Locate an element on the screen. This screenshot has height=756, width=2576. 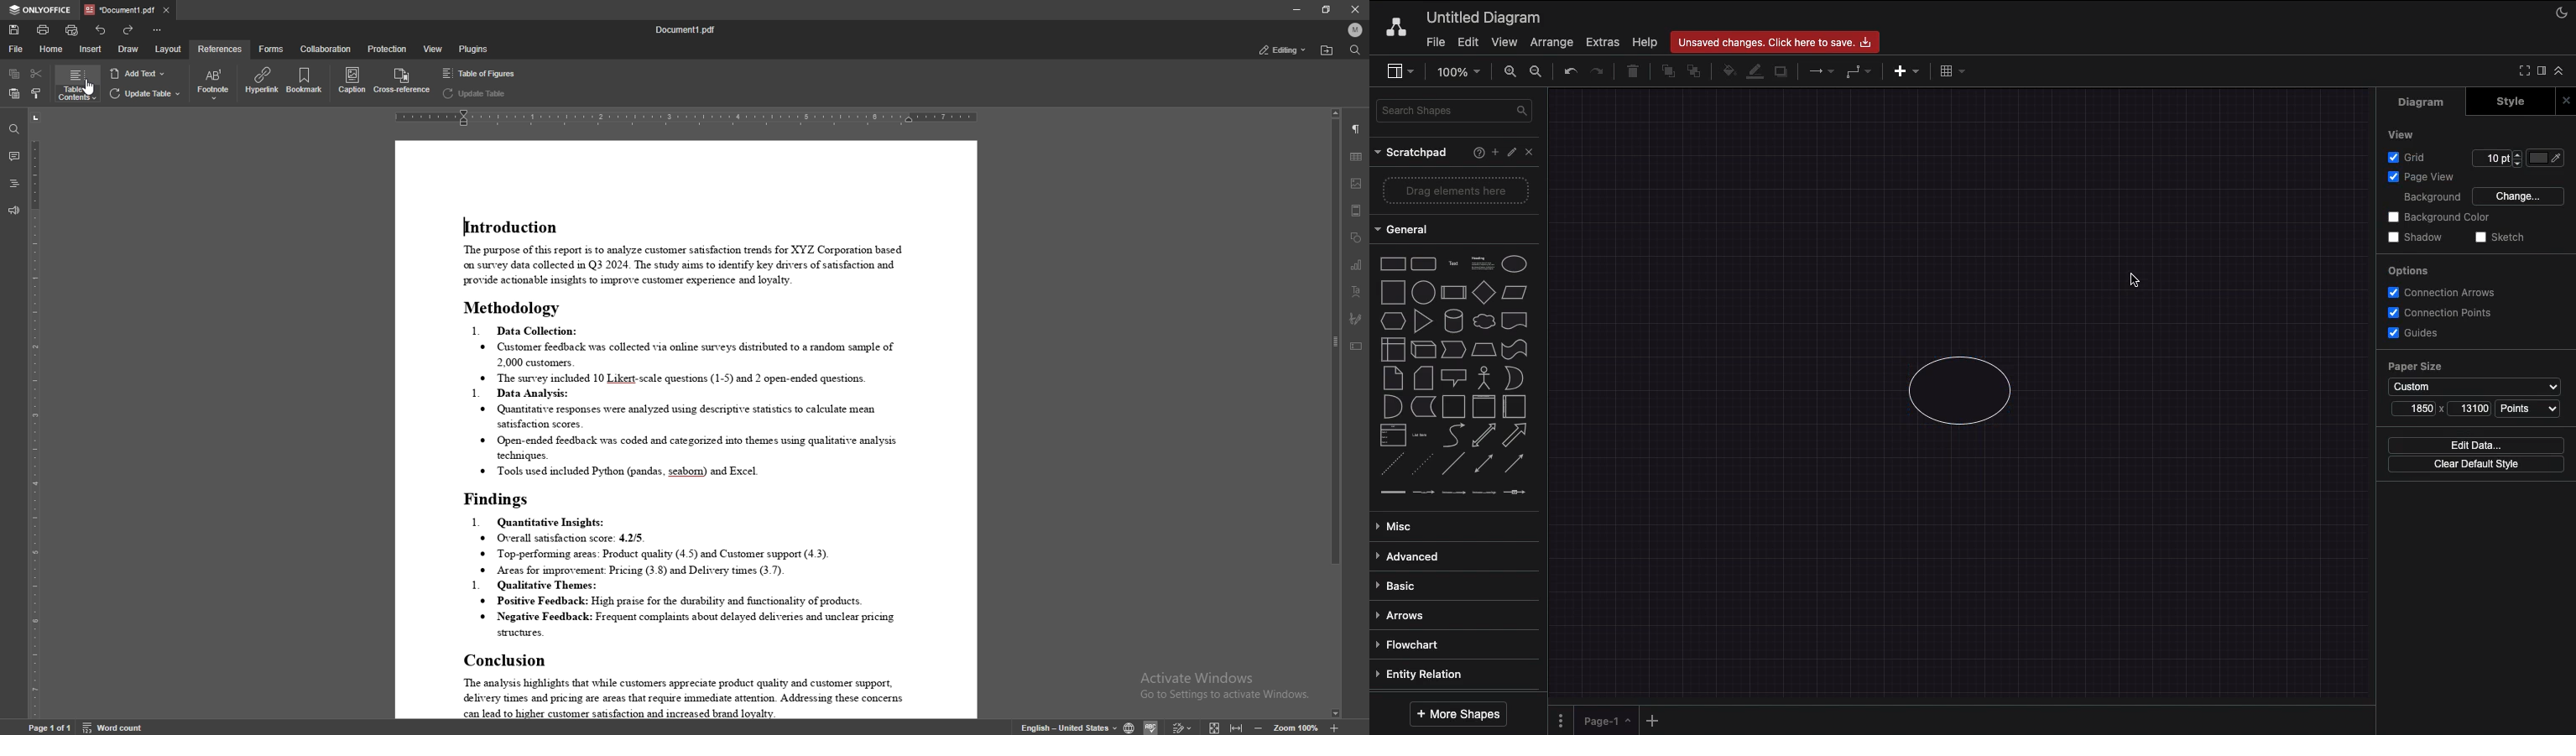
Rectangle is located at coordinates (1391, 263).